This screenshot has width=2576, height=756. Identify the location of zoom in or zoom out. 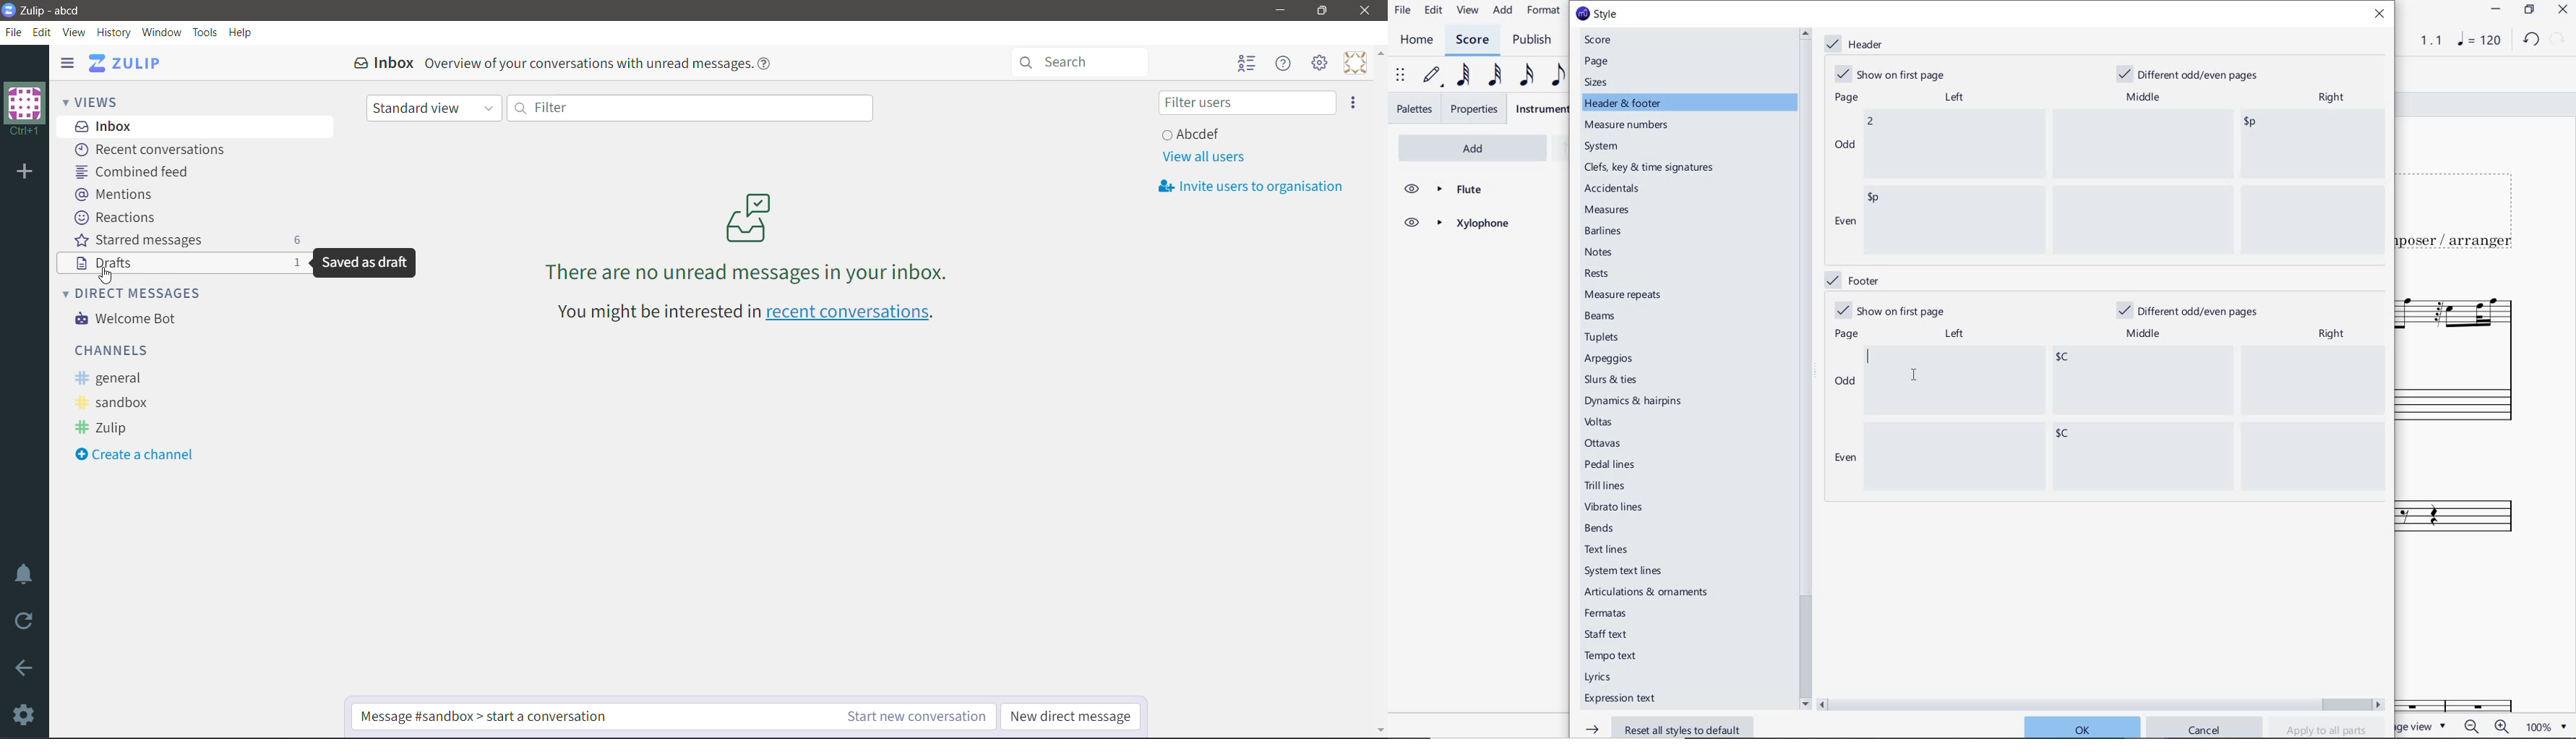
(2485, 726).